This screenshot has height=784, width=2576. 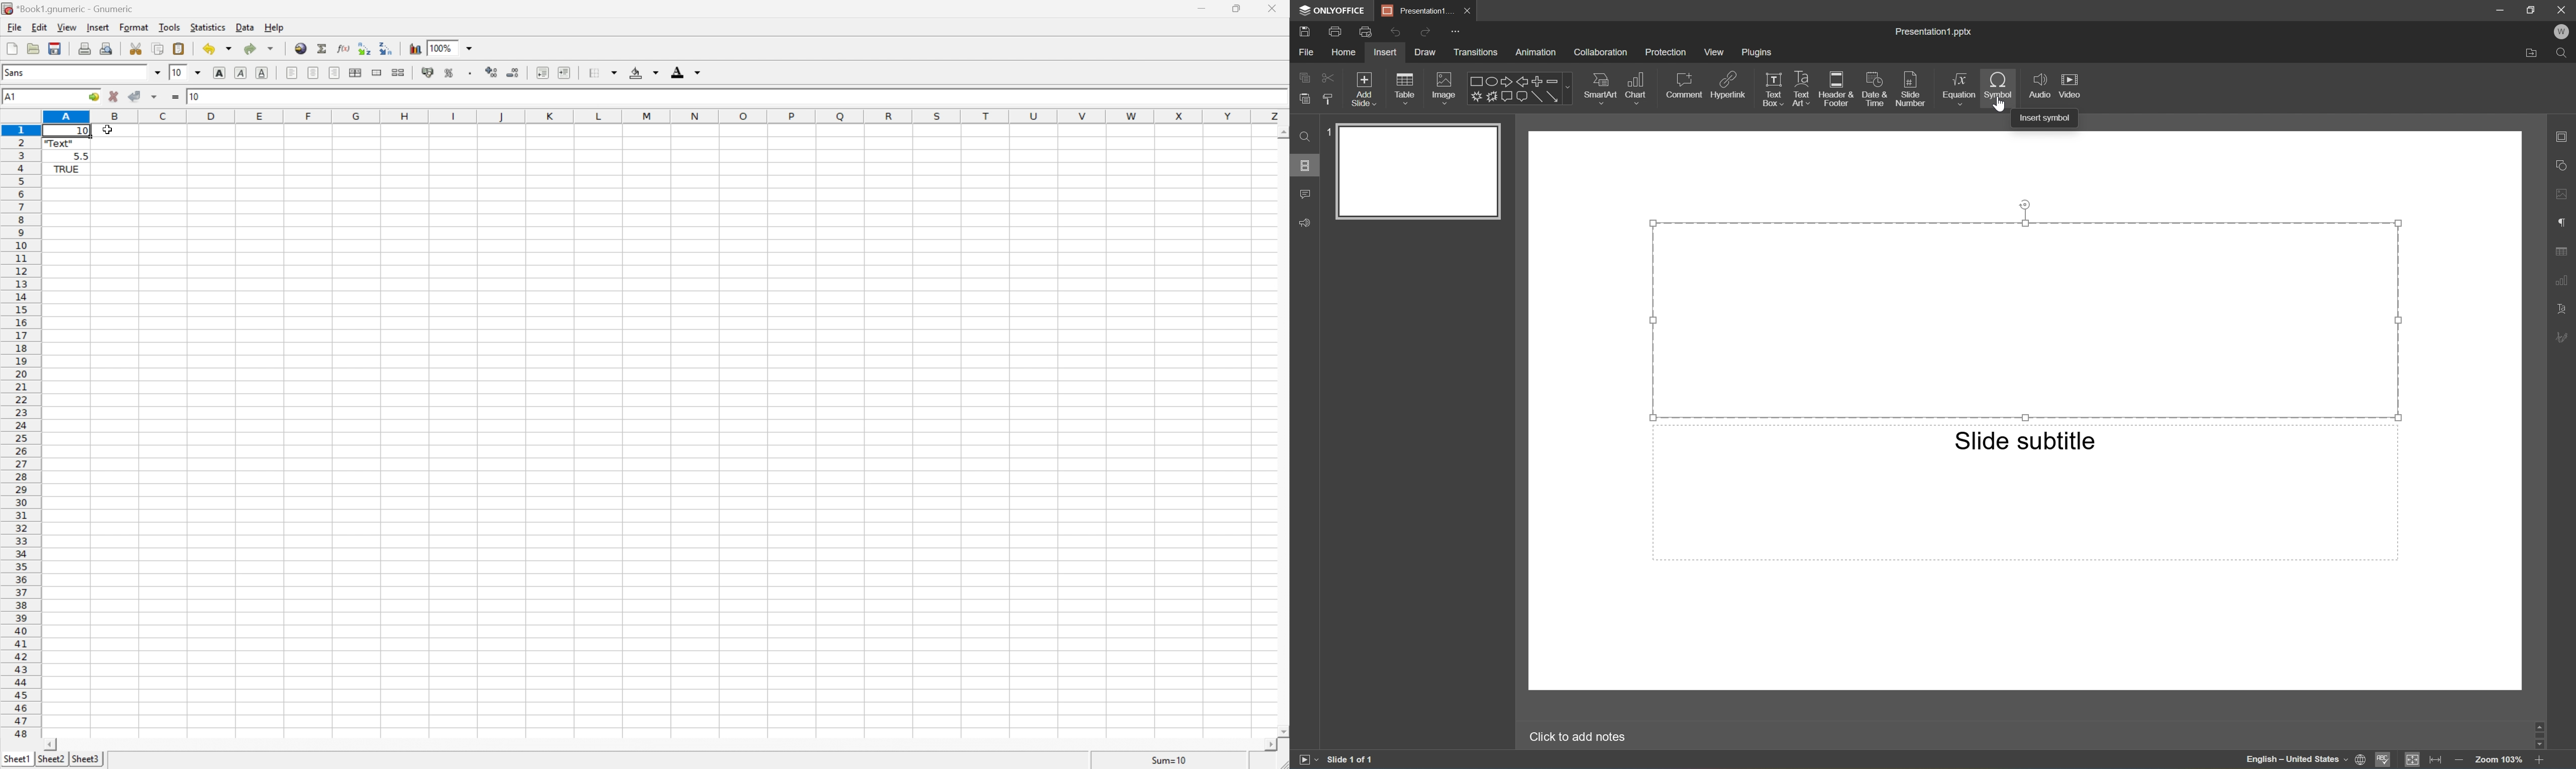 I want to click on Cut, so click(x=1326, y=77).